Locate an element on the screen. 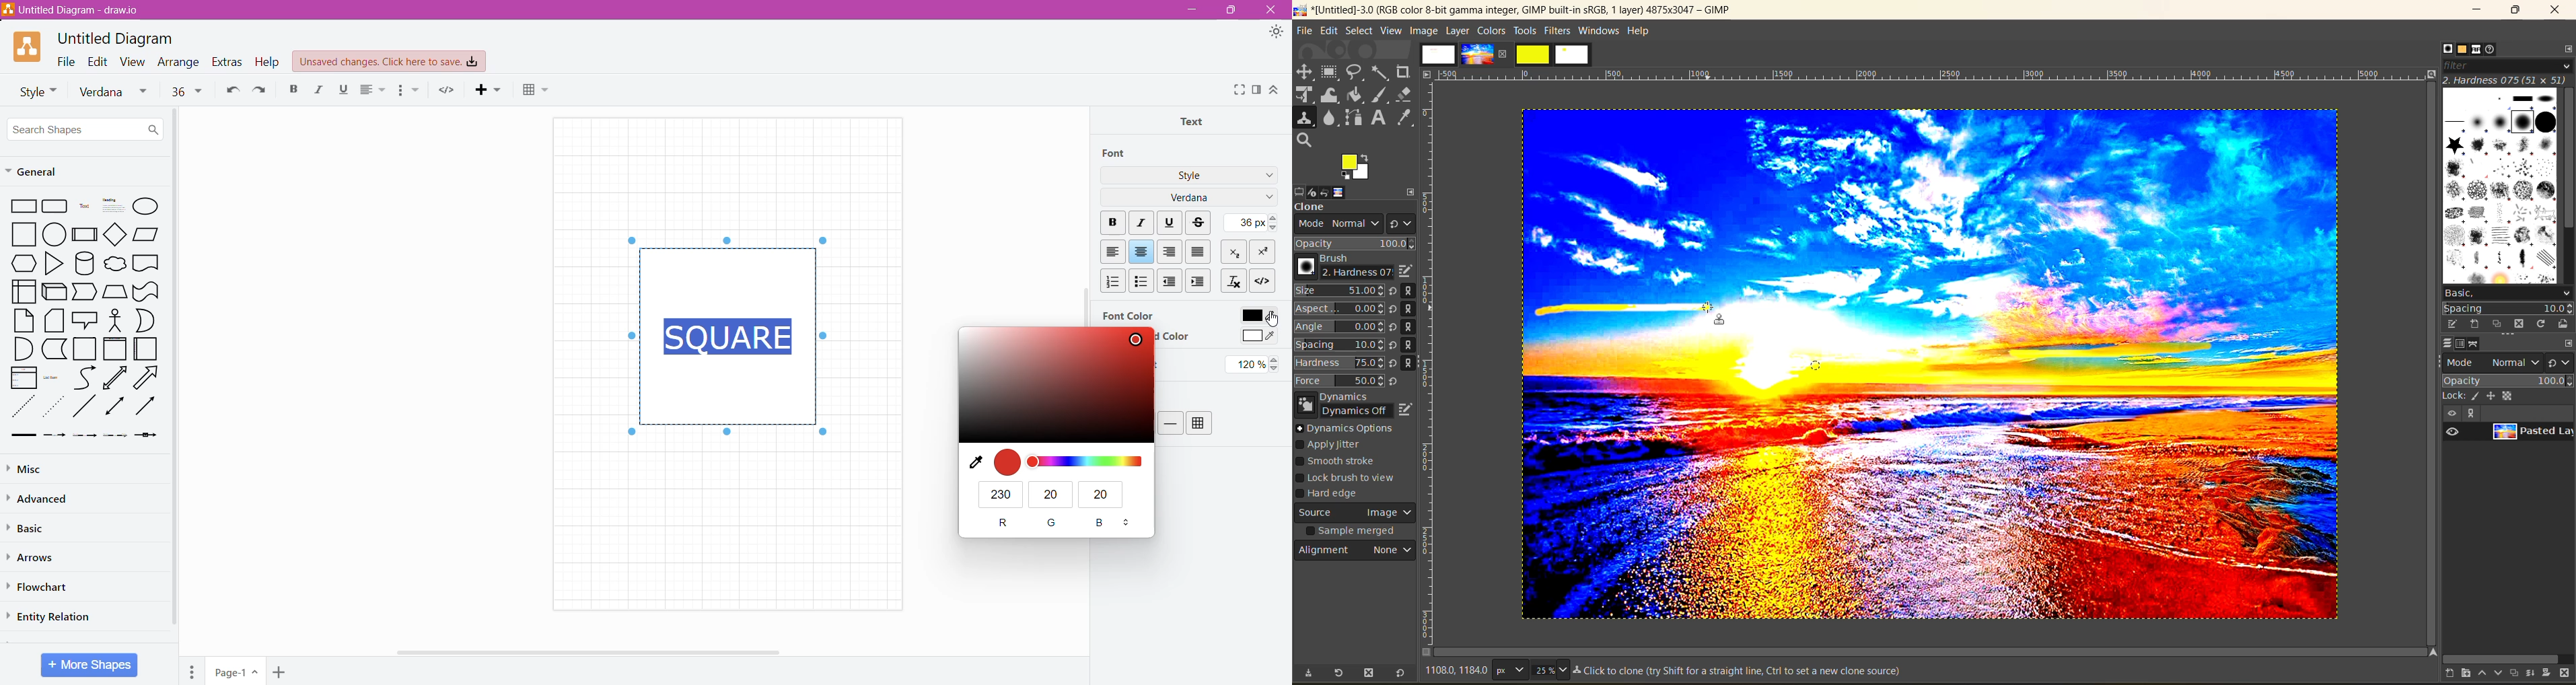 Image resolution: width=2576 pixels, height=700 pixels.  is located at coordinates (1191, 197).